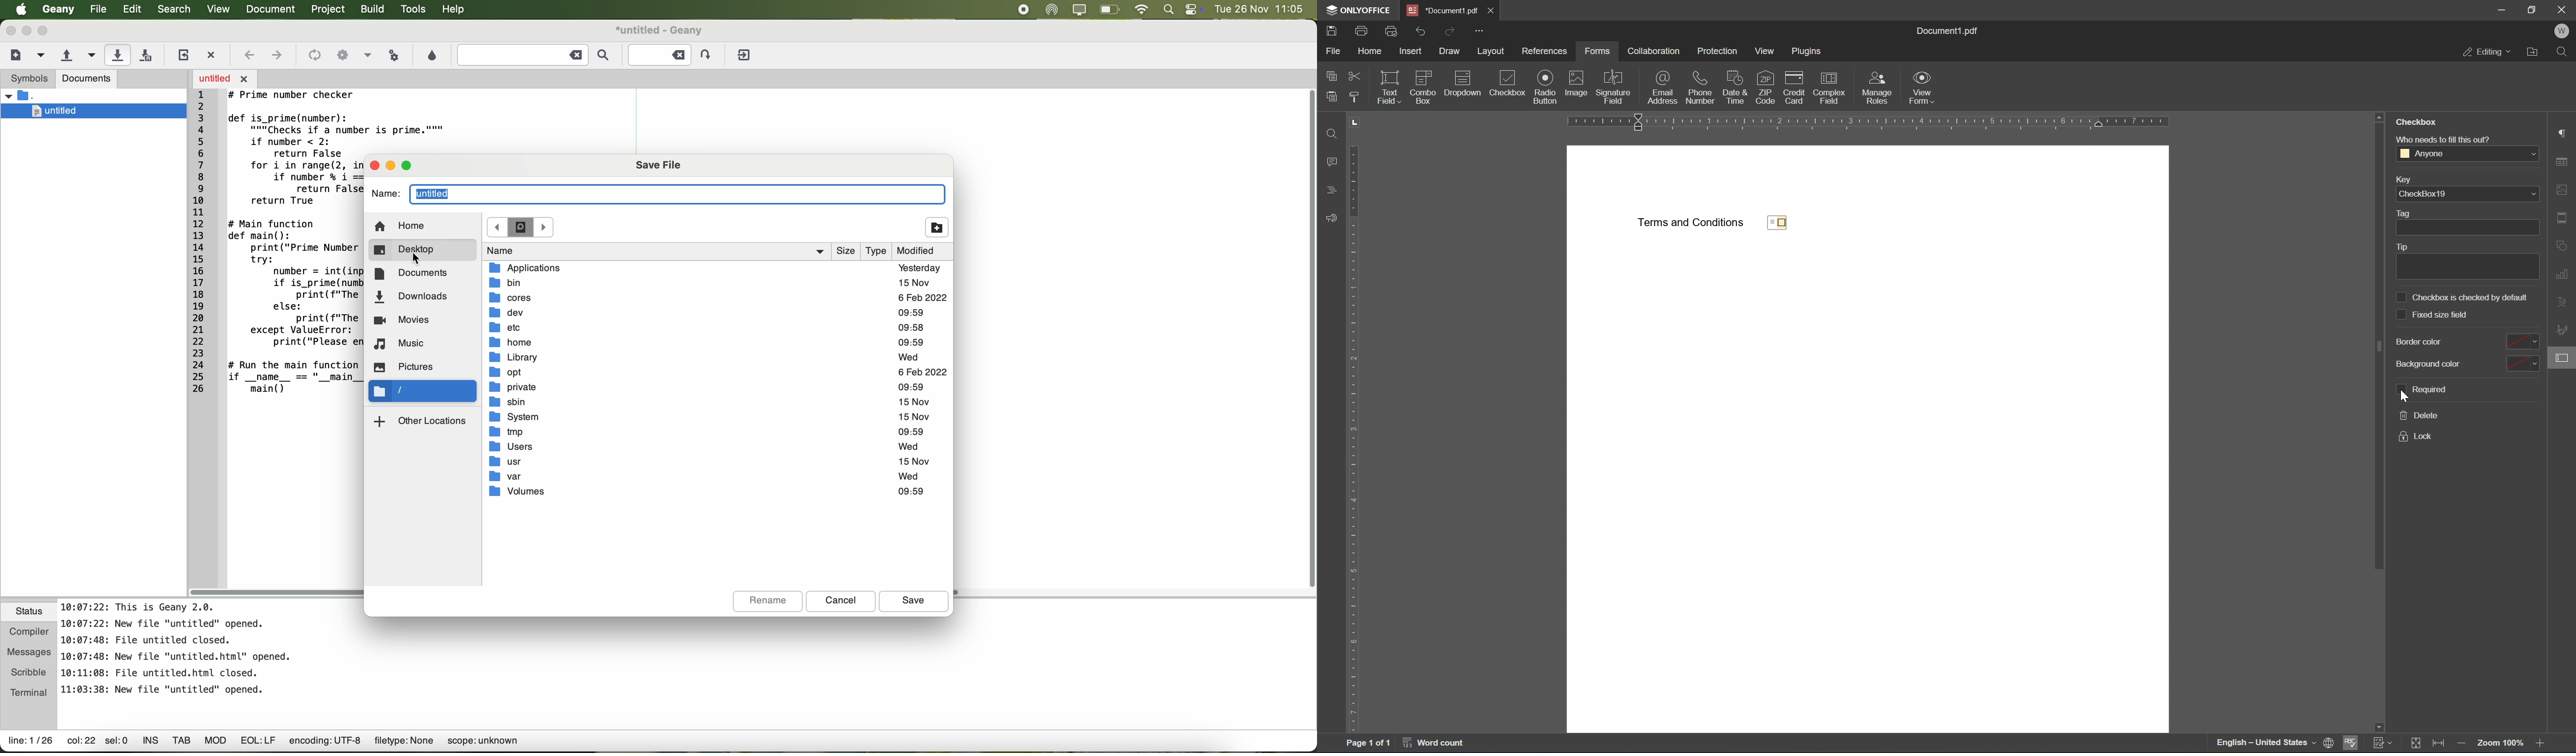  What do you see at coordinates (2498, 7) in the screenshot?
I see `minimize` at bounding box center [2498, 7].